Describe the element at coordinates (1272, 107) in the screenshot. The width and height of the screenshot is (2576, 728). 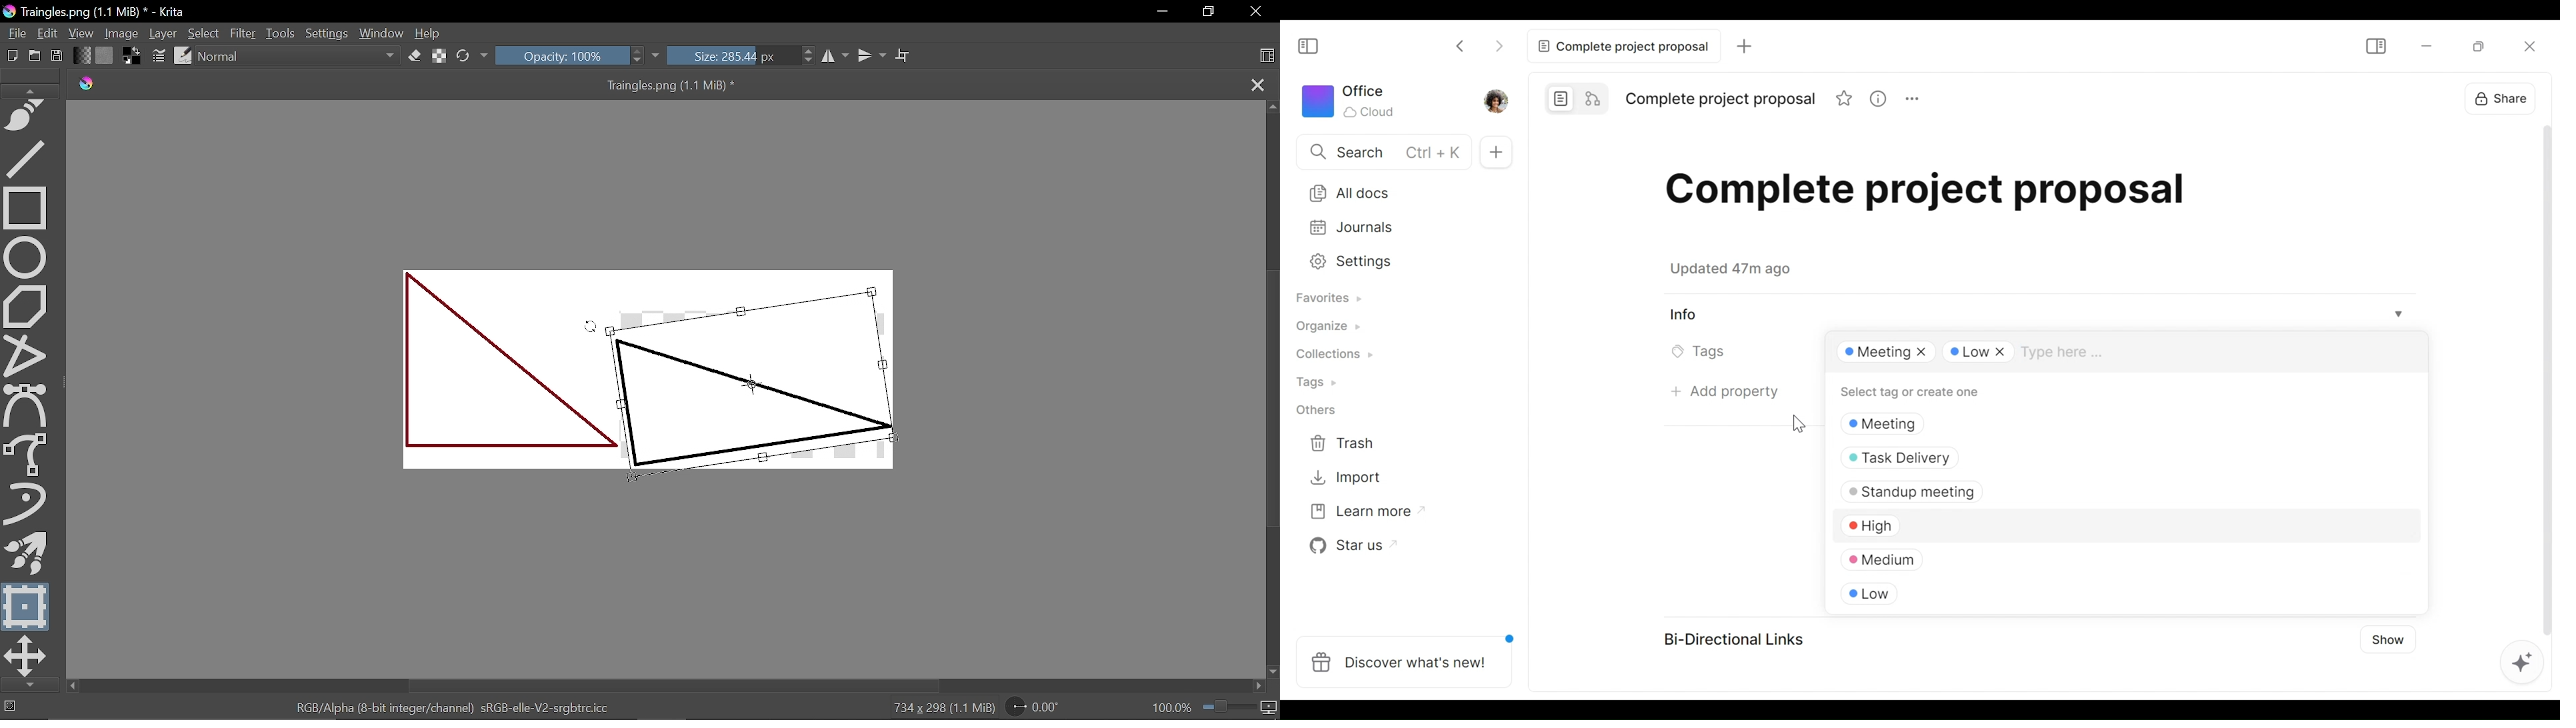
I see `Move up` at that location.